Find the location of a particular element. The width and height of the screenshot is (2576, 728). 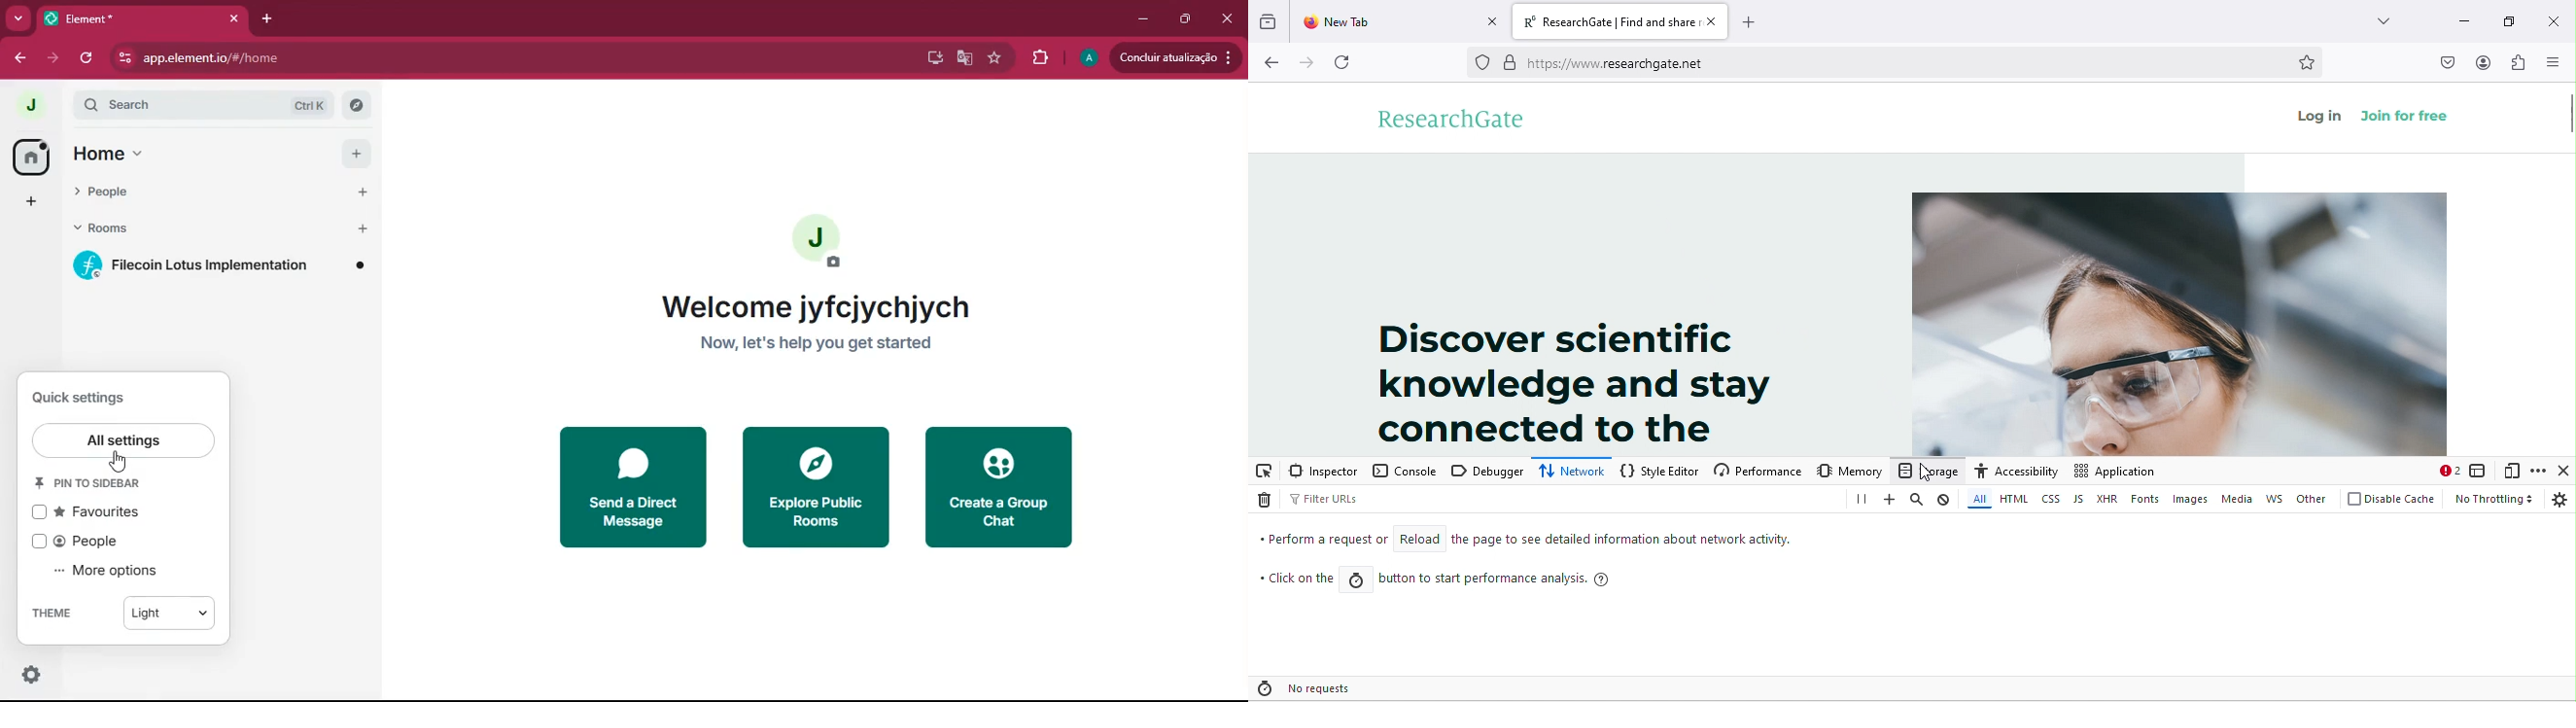

pin is located at coordinates (92, 483).